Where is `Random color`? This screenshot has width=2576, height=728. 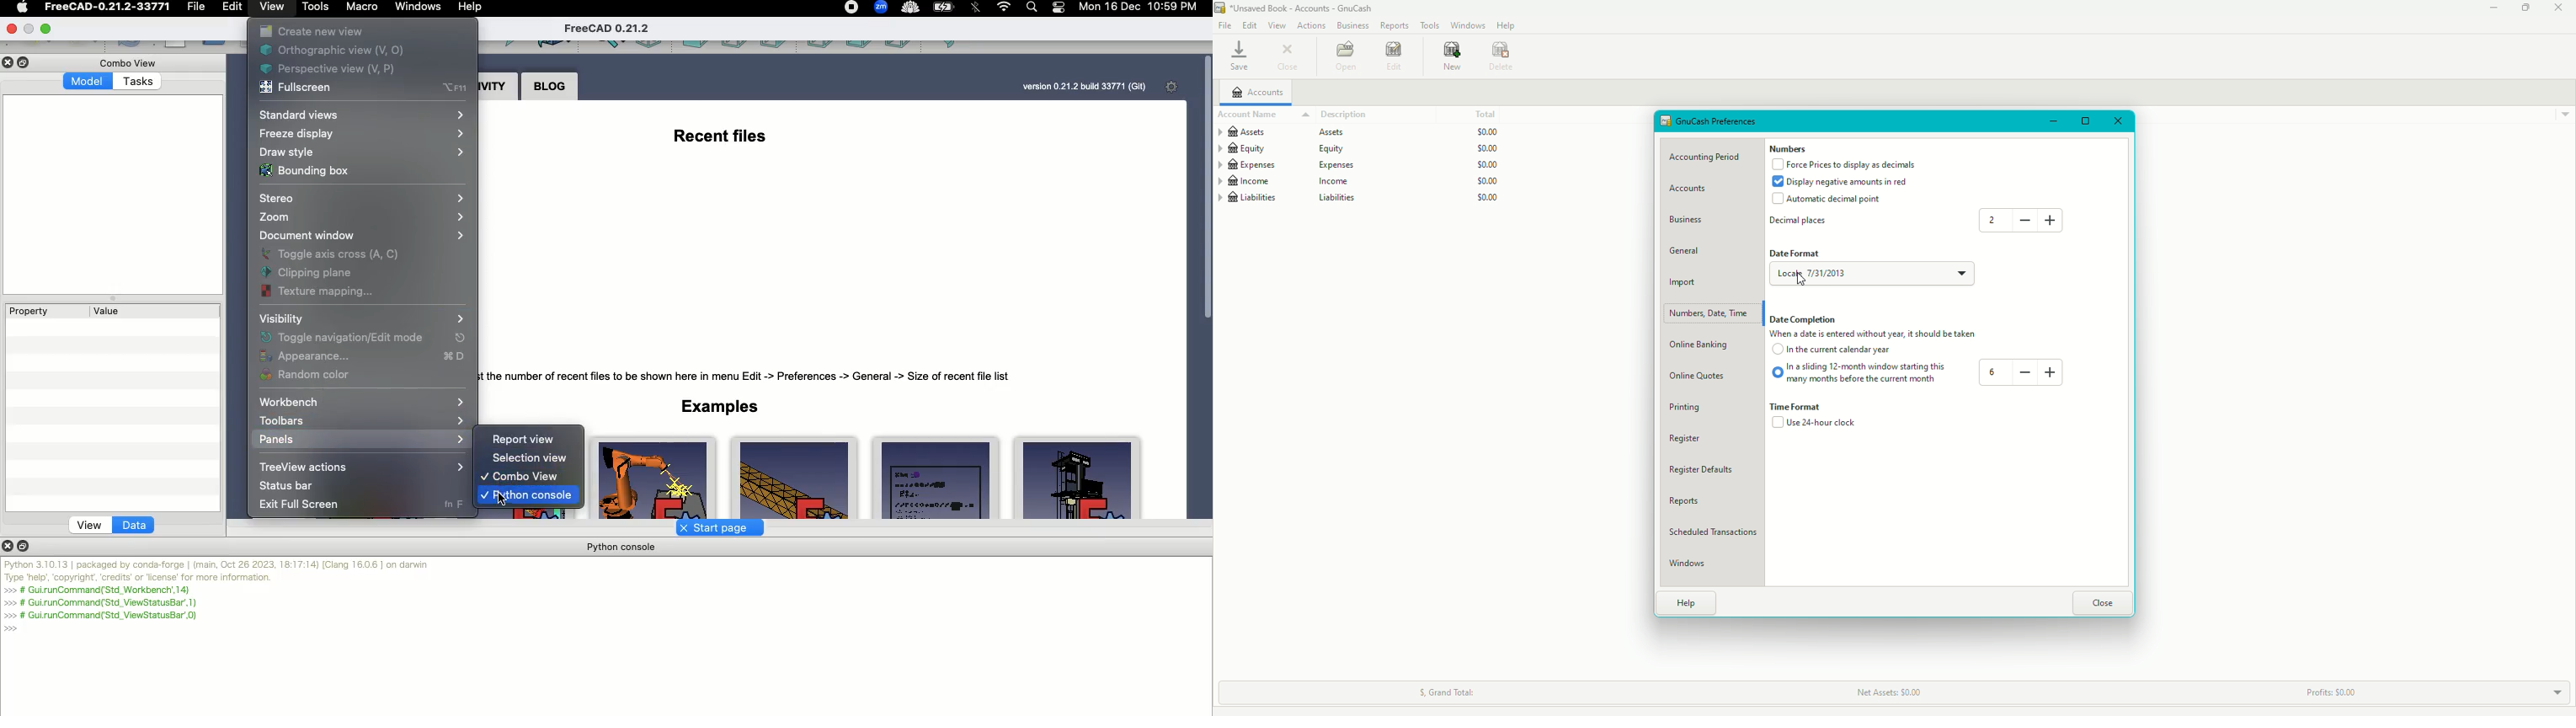 Random color is located at coordinates (310, 377).